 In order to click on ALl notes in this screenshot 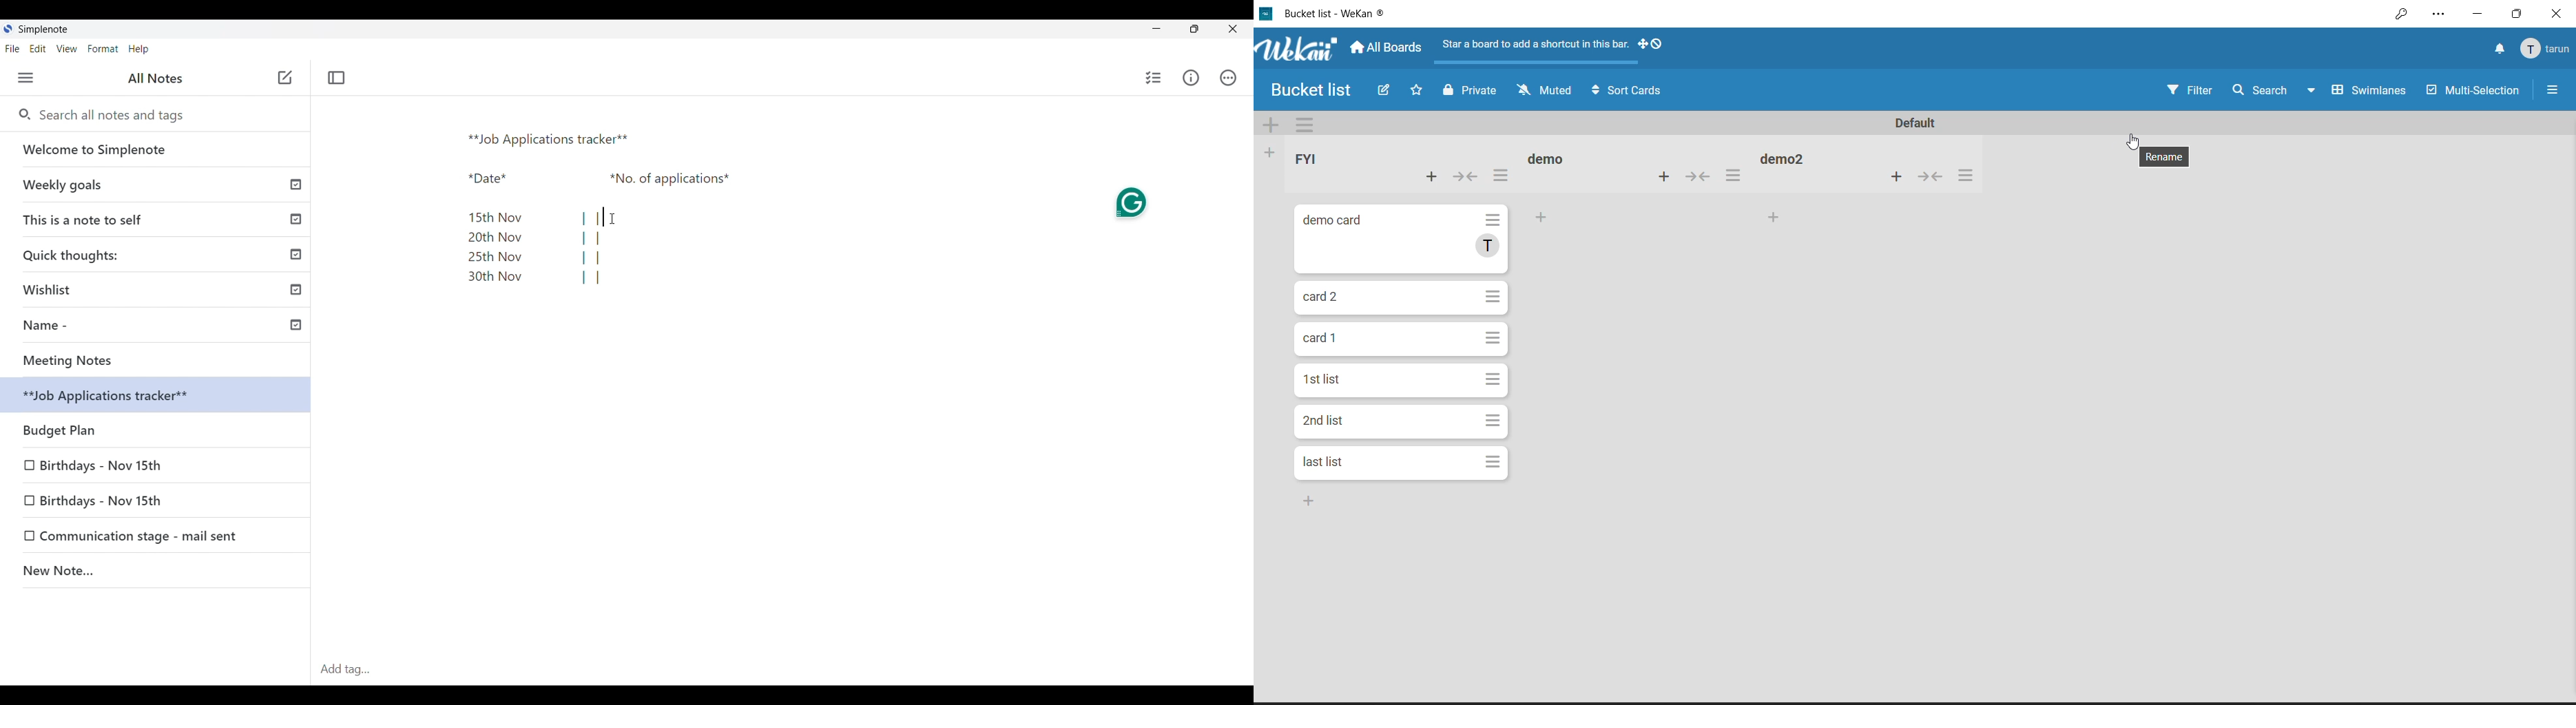, I will do `click(155, 78)`.